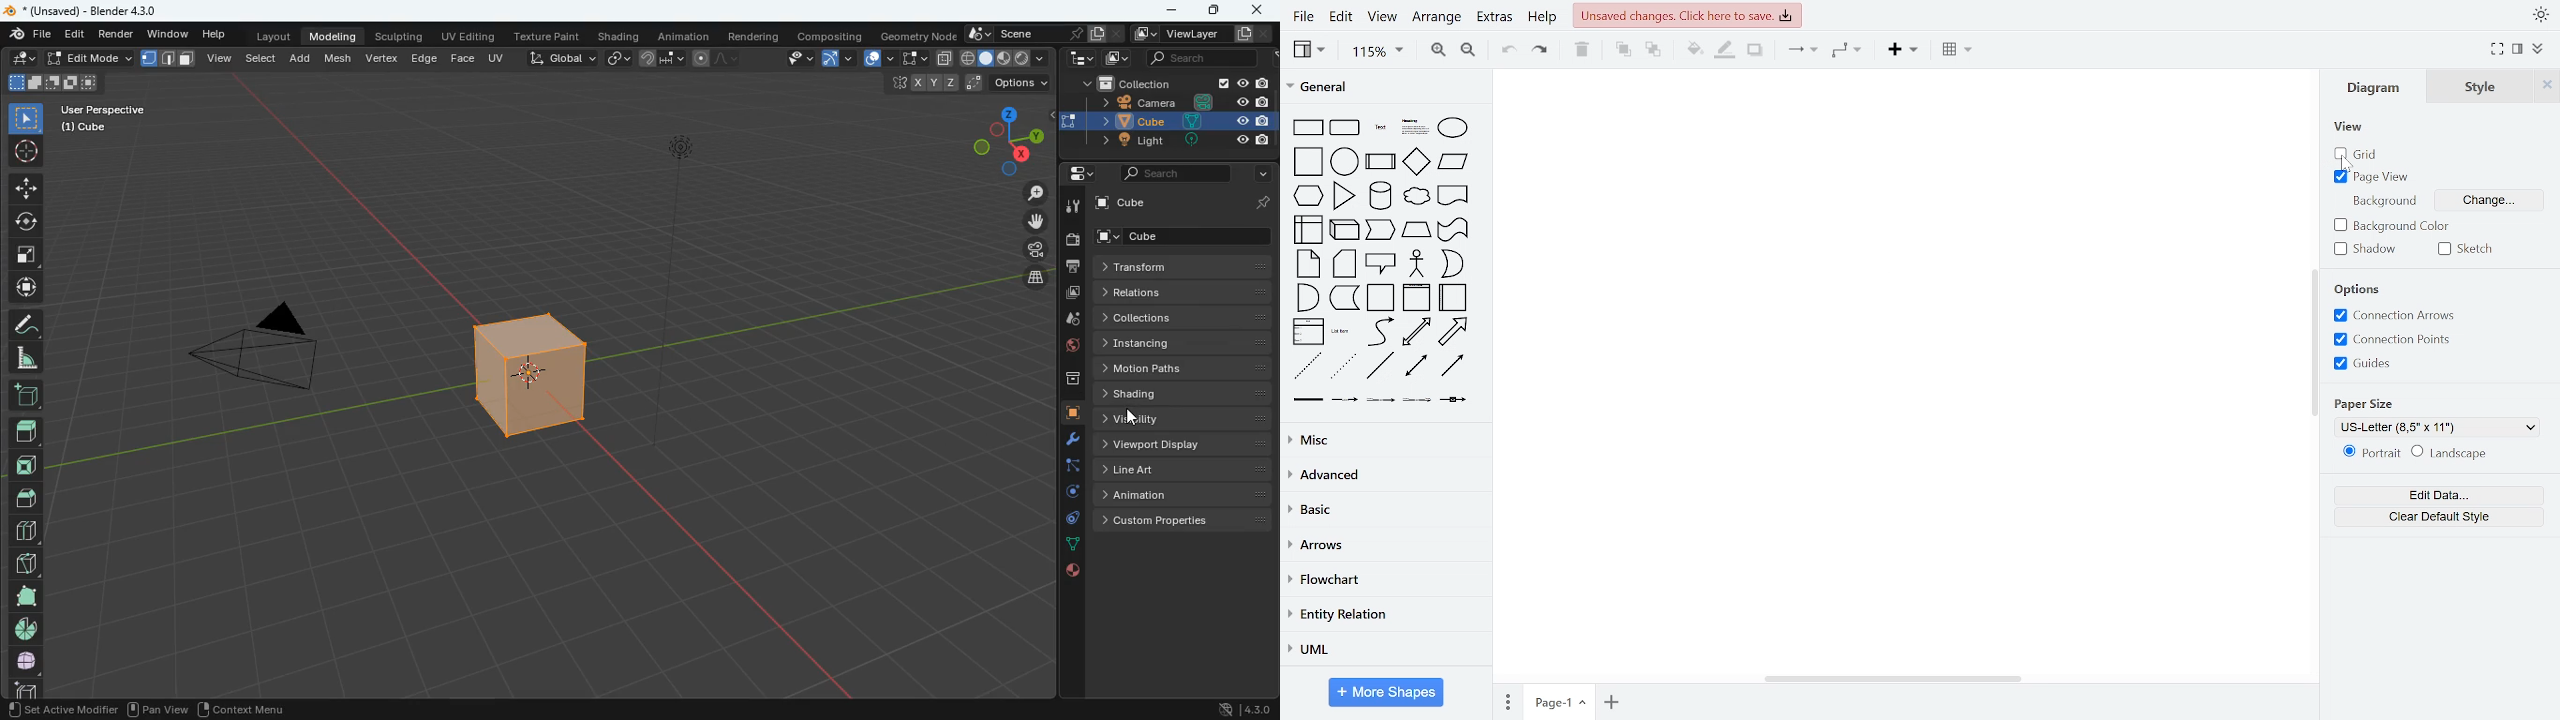  I want to click on file, so click(1304, 16).